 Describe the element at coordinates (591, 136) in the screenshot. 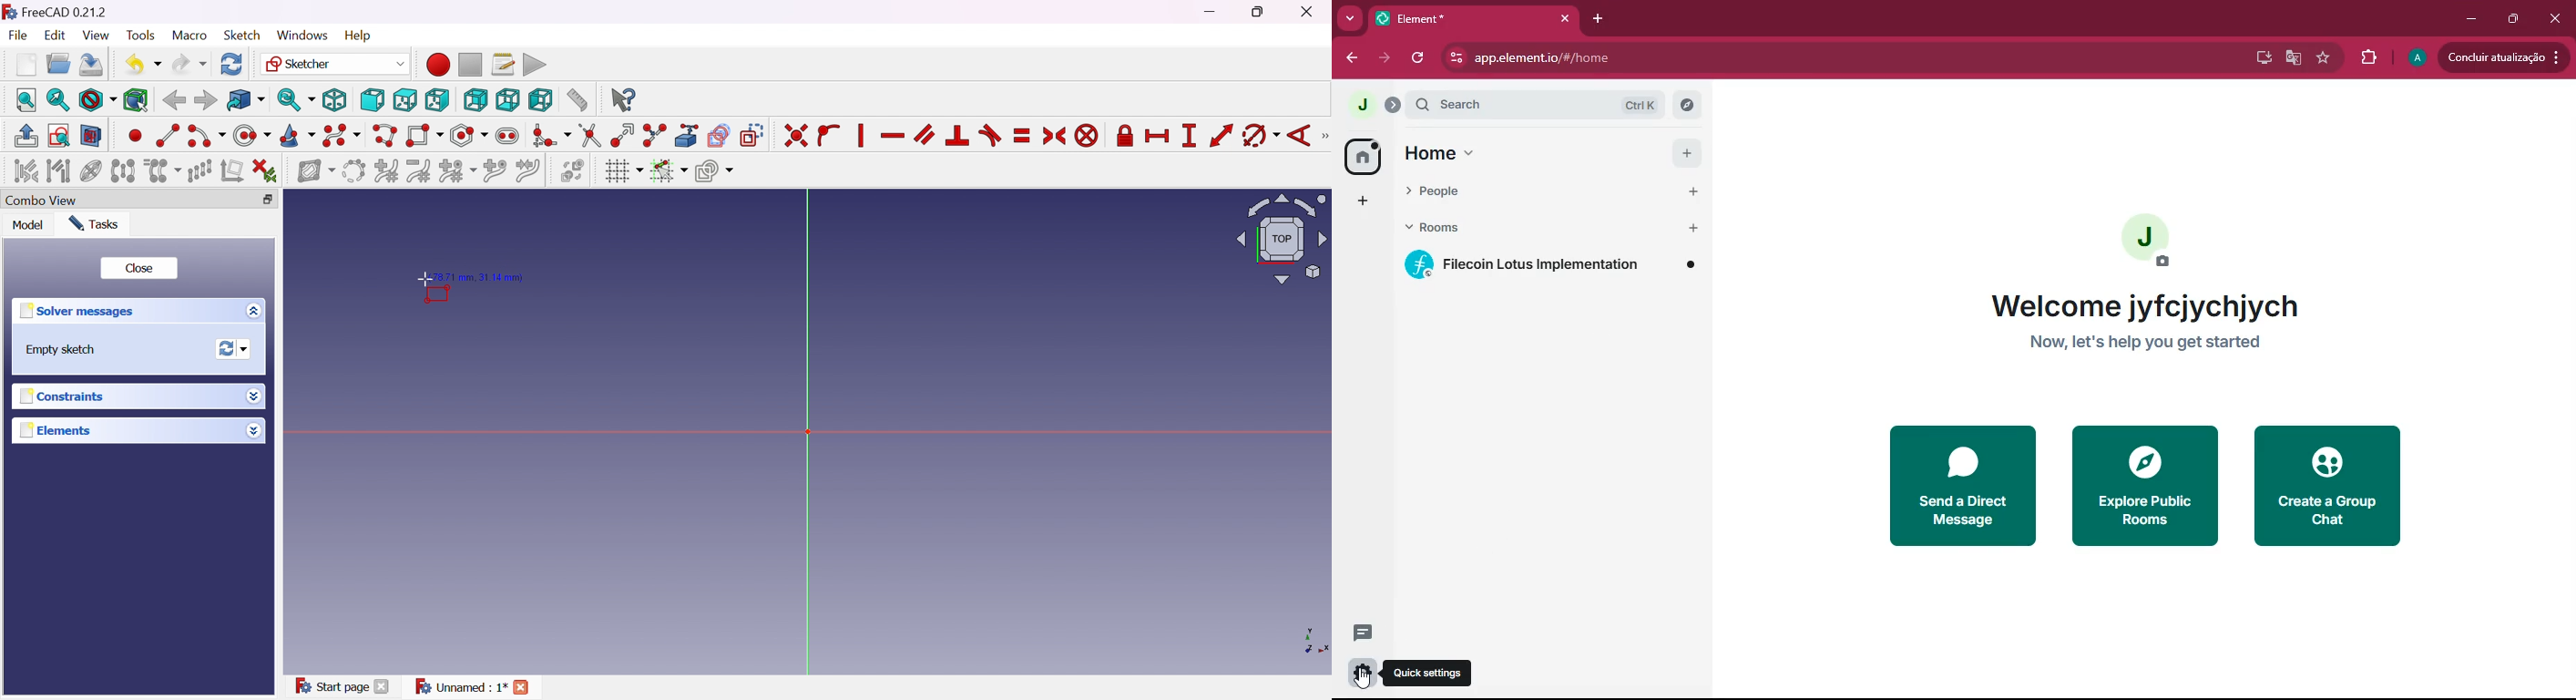

I see `Trim edge` at that location.